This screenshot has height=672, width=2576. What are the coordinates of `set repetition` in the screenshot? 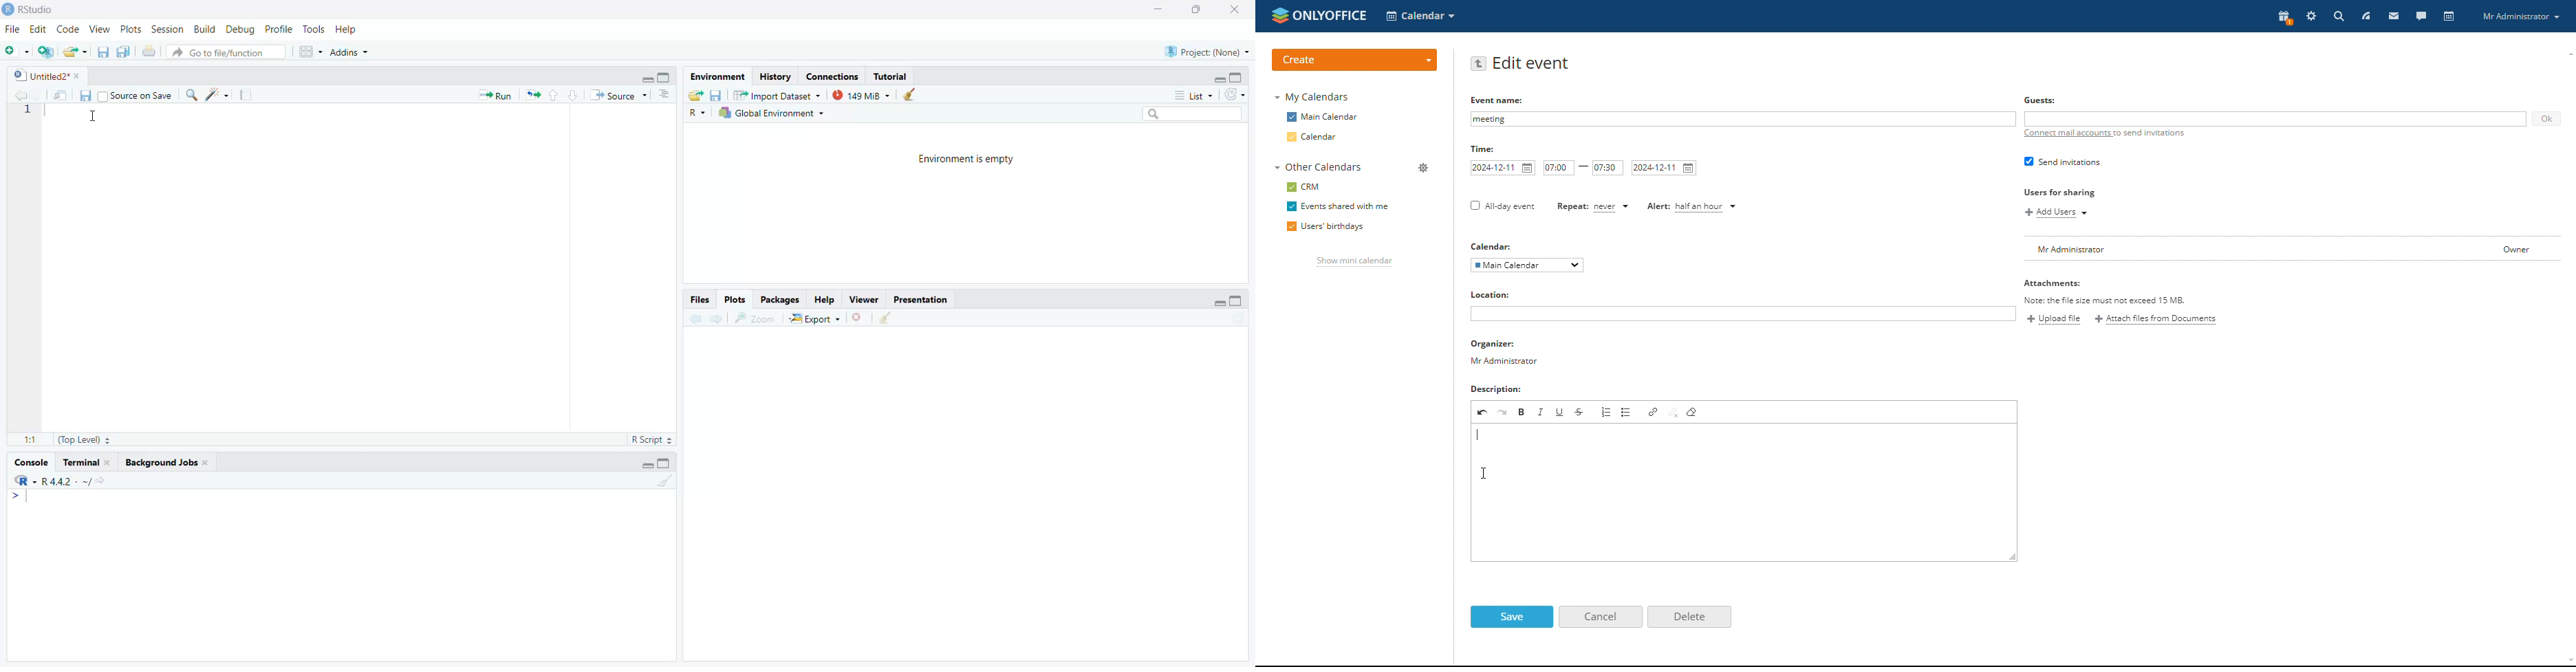 It's located at (1612, 207).